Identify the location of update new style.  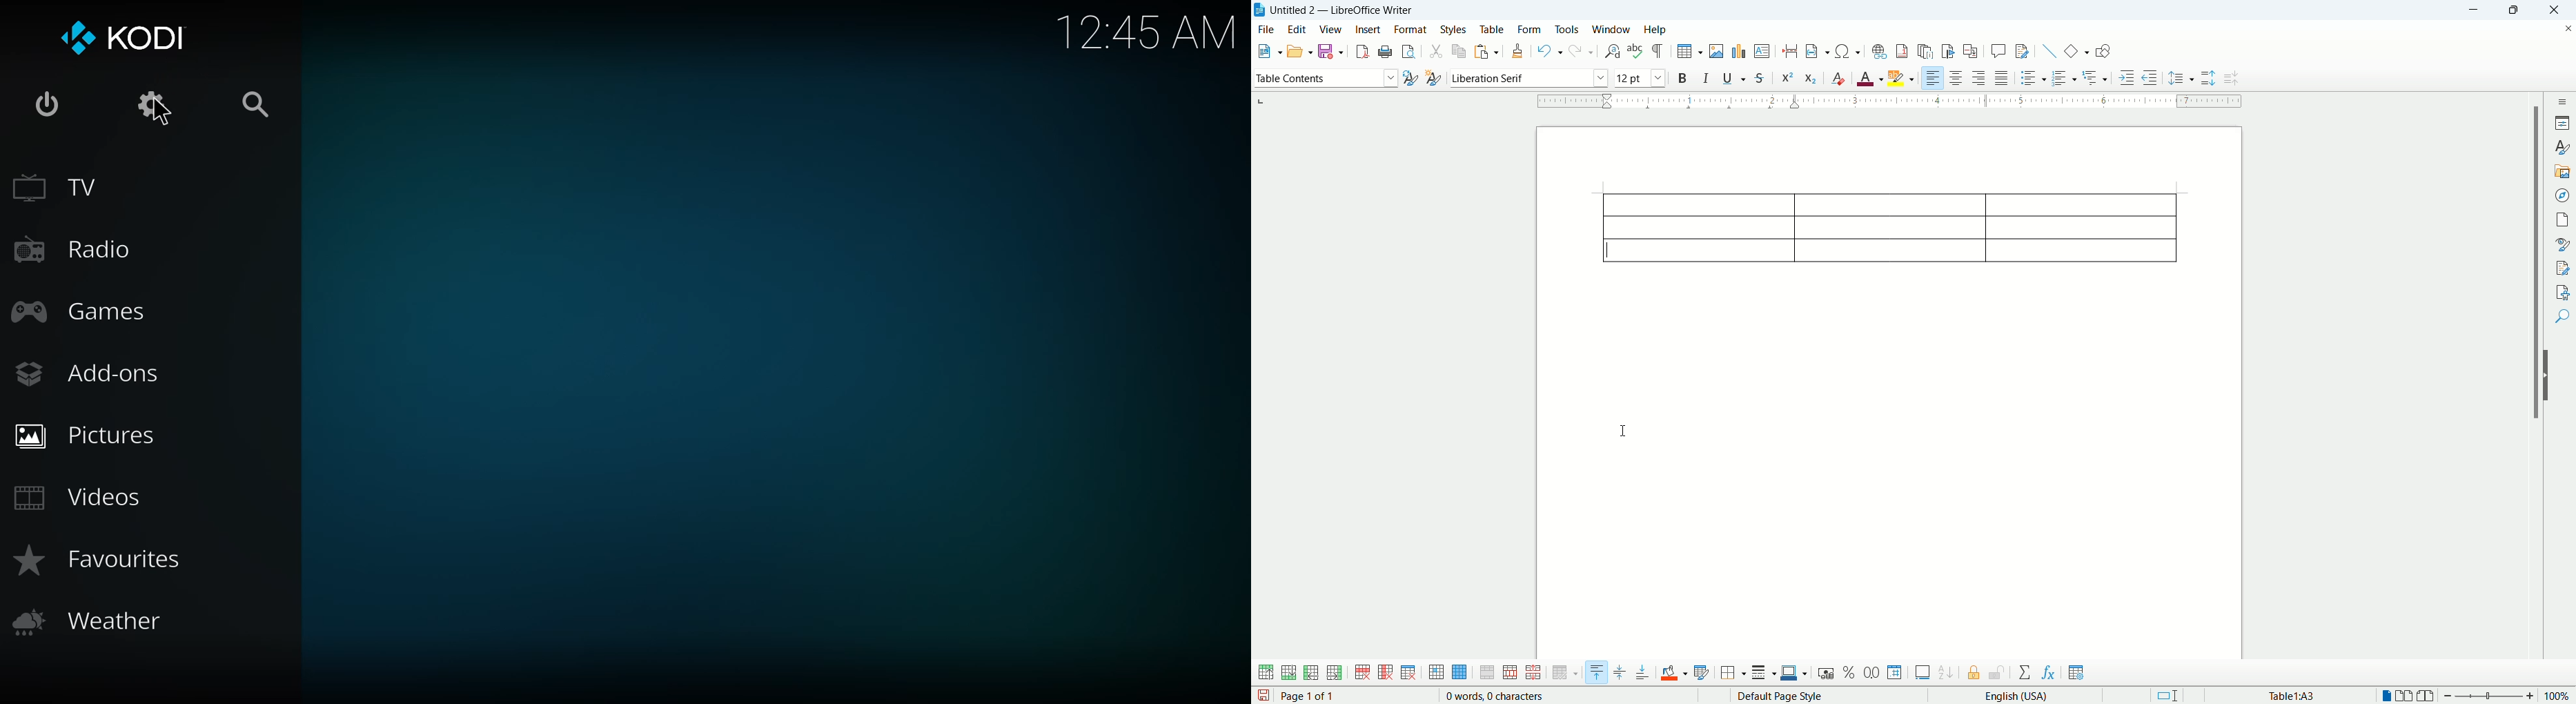
(1410, 78).